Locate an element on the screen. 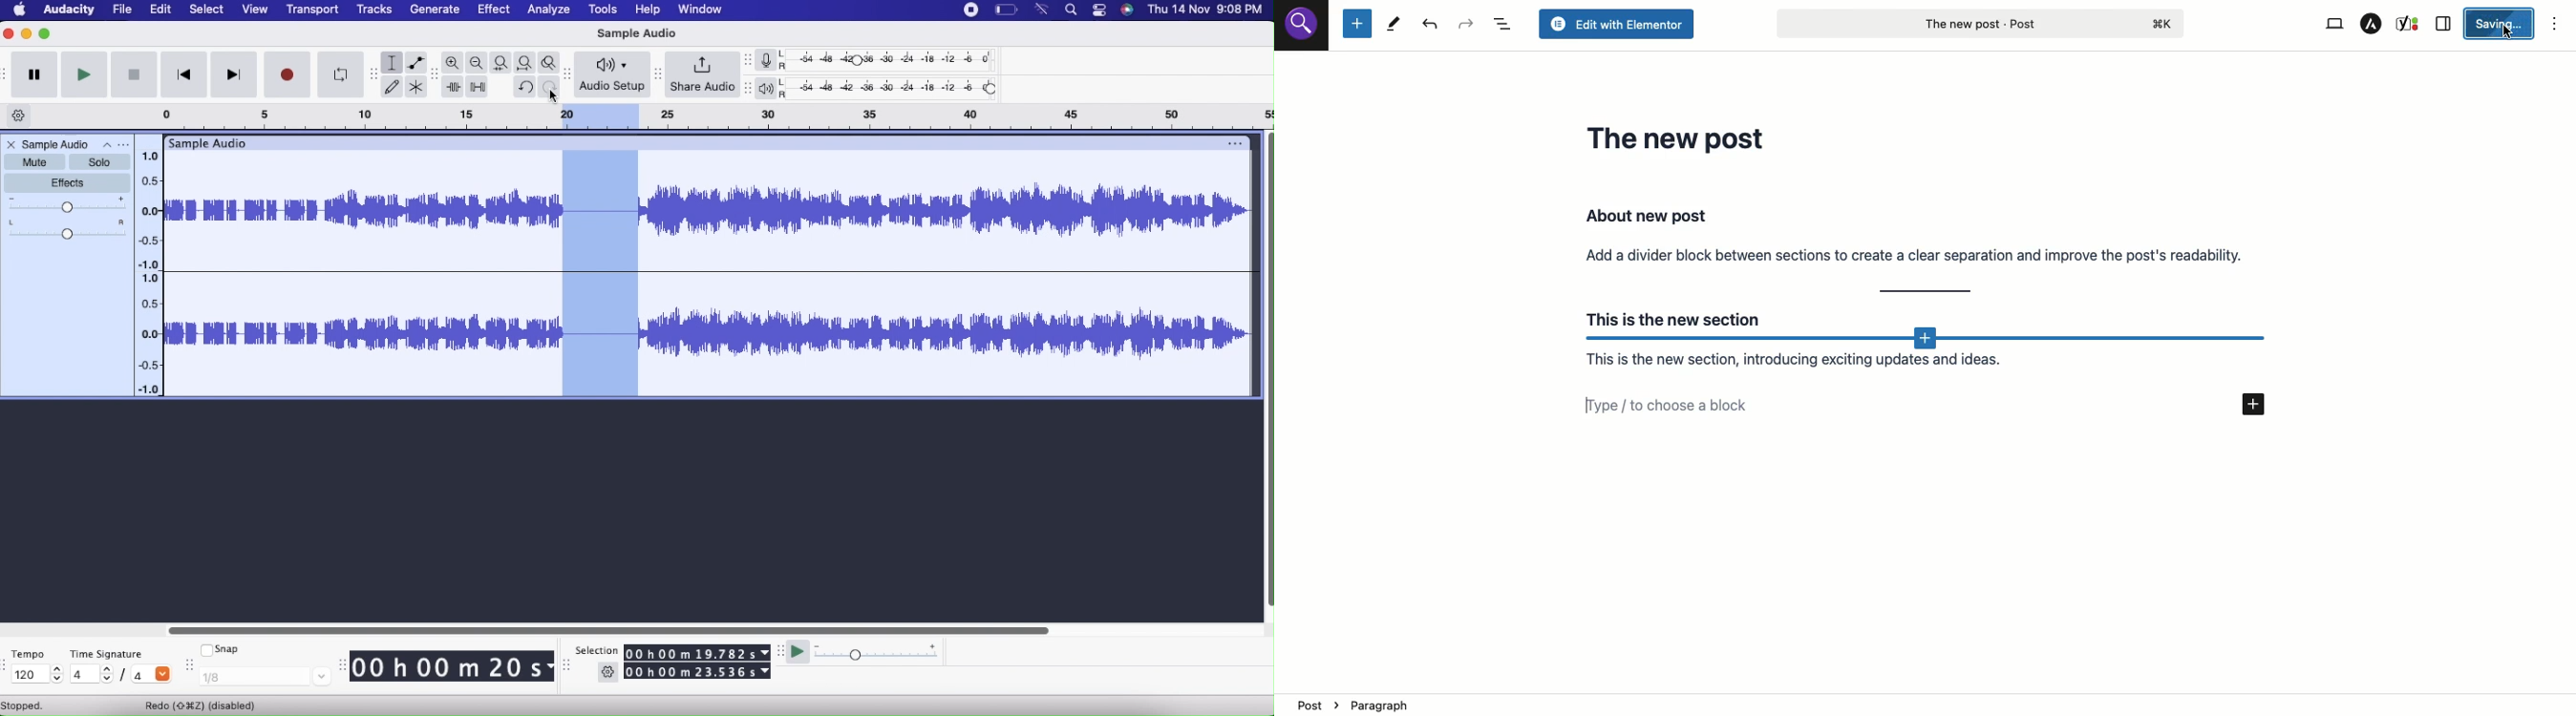 The height and width of the screenshot is (728, 2576). Redo is located at coordinates (1467, 24).